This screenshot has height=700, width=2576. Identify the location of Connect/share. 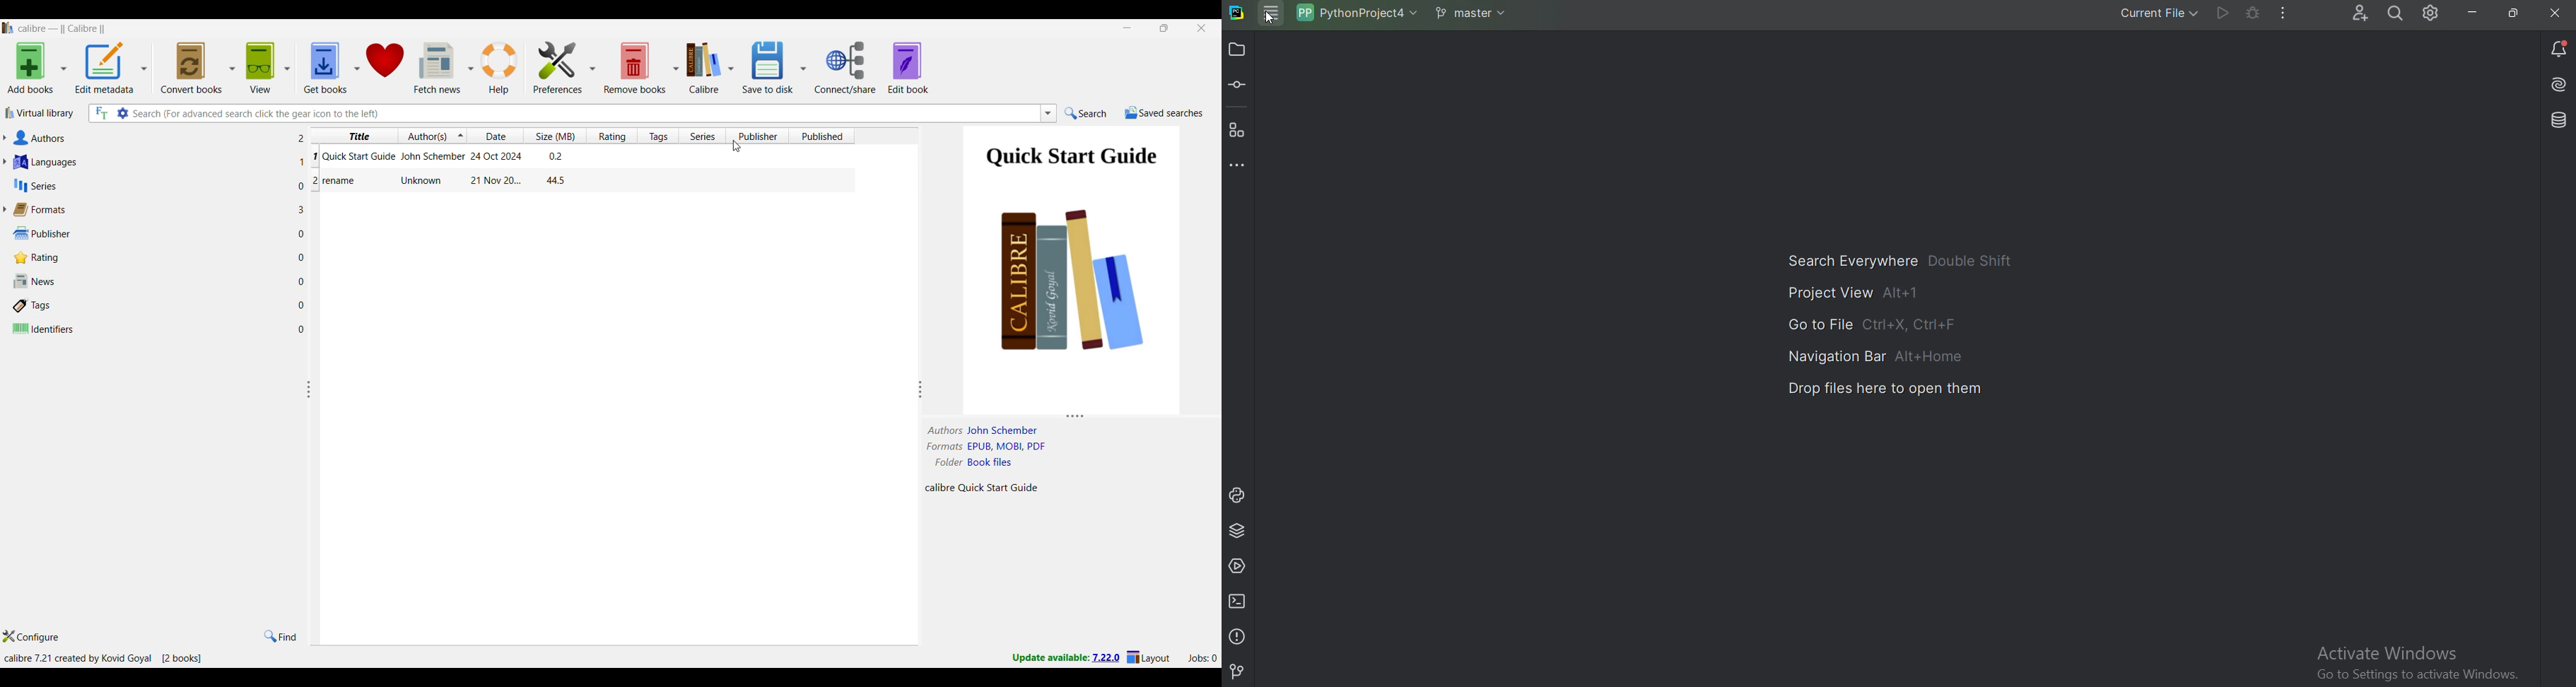
(845, 67).